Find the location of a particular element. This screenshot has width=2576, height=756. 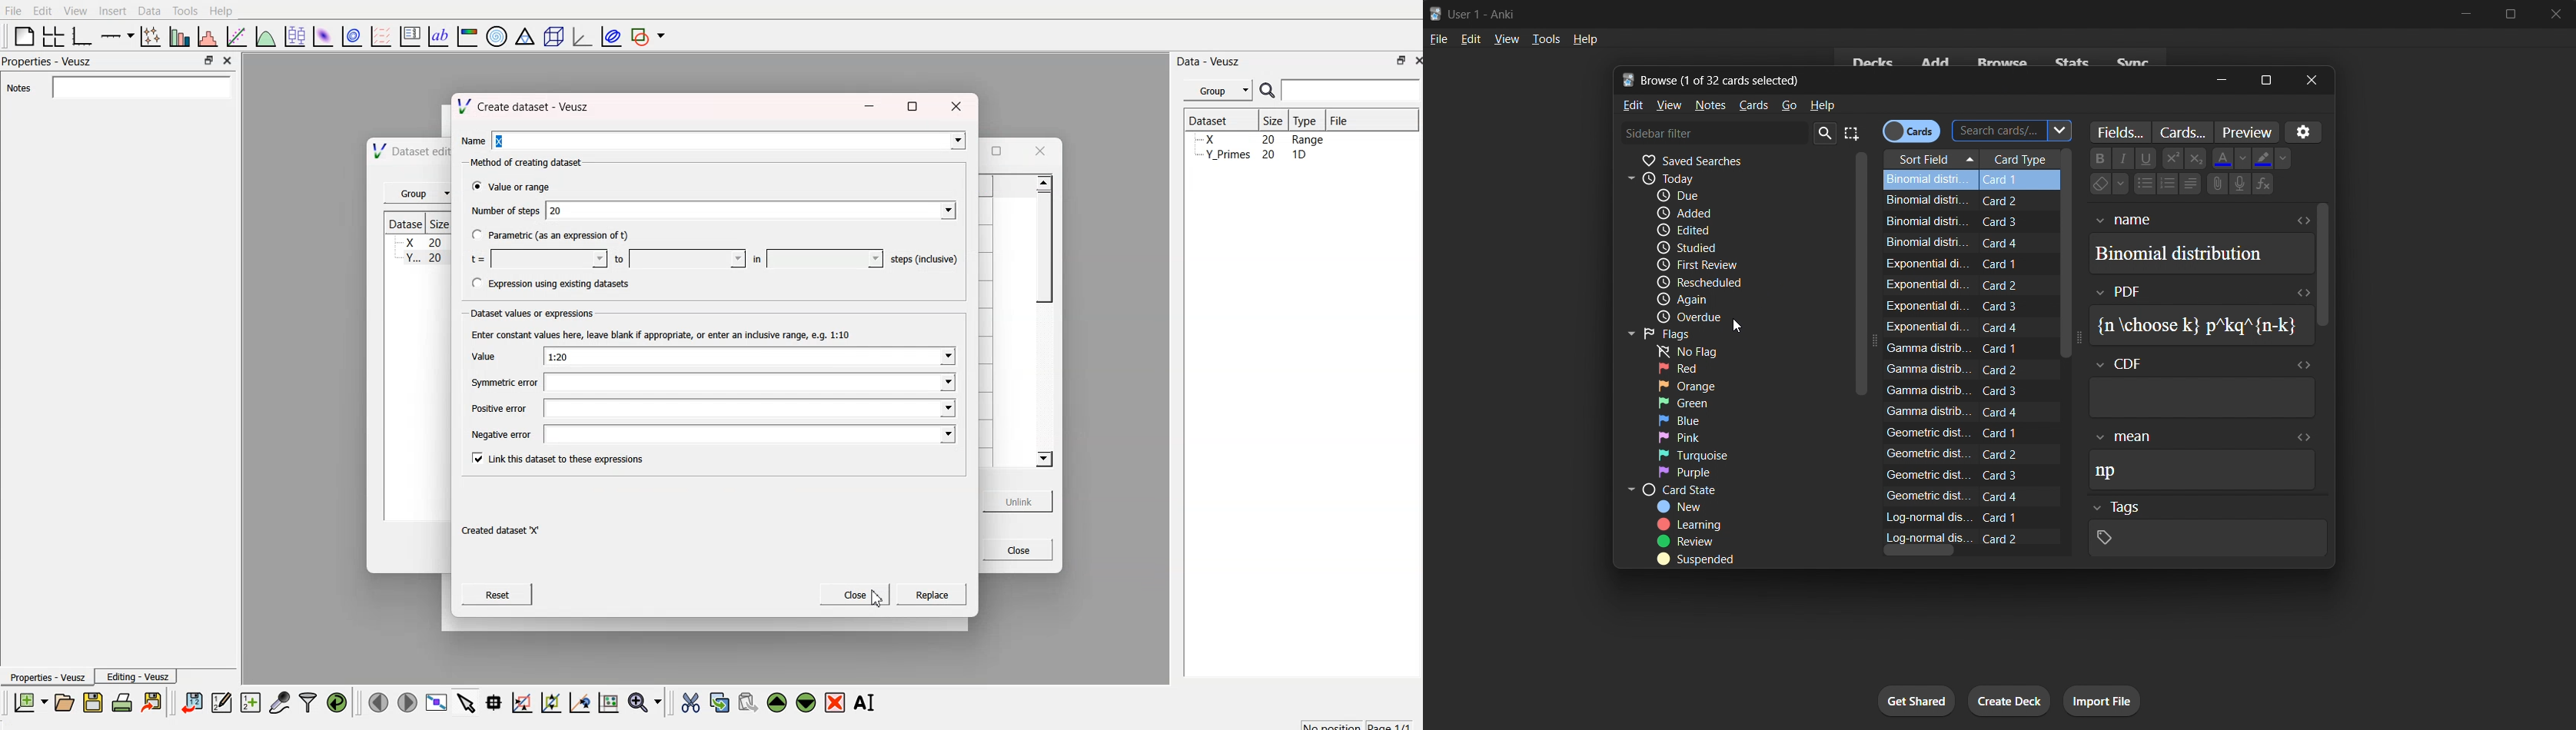

 is located at coordinates (2169, 184).